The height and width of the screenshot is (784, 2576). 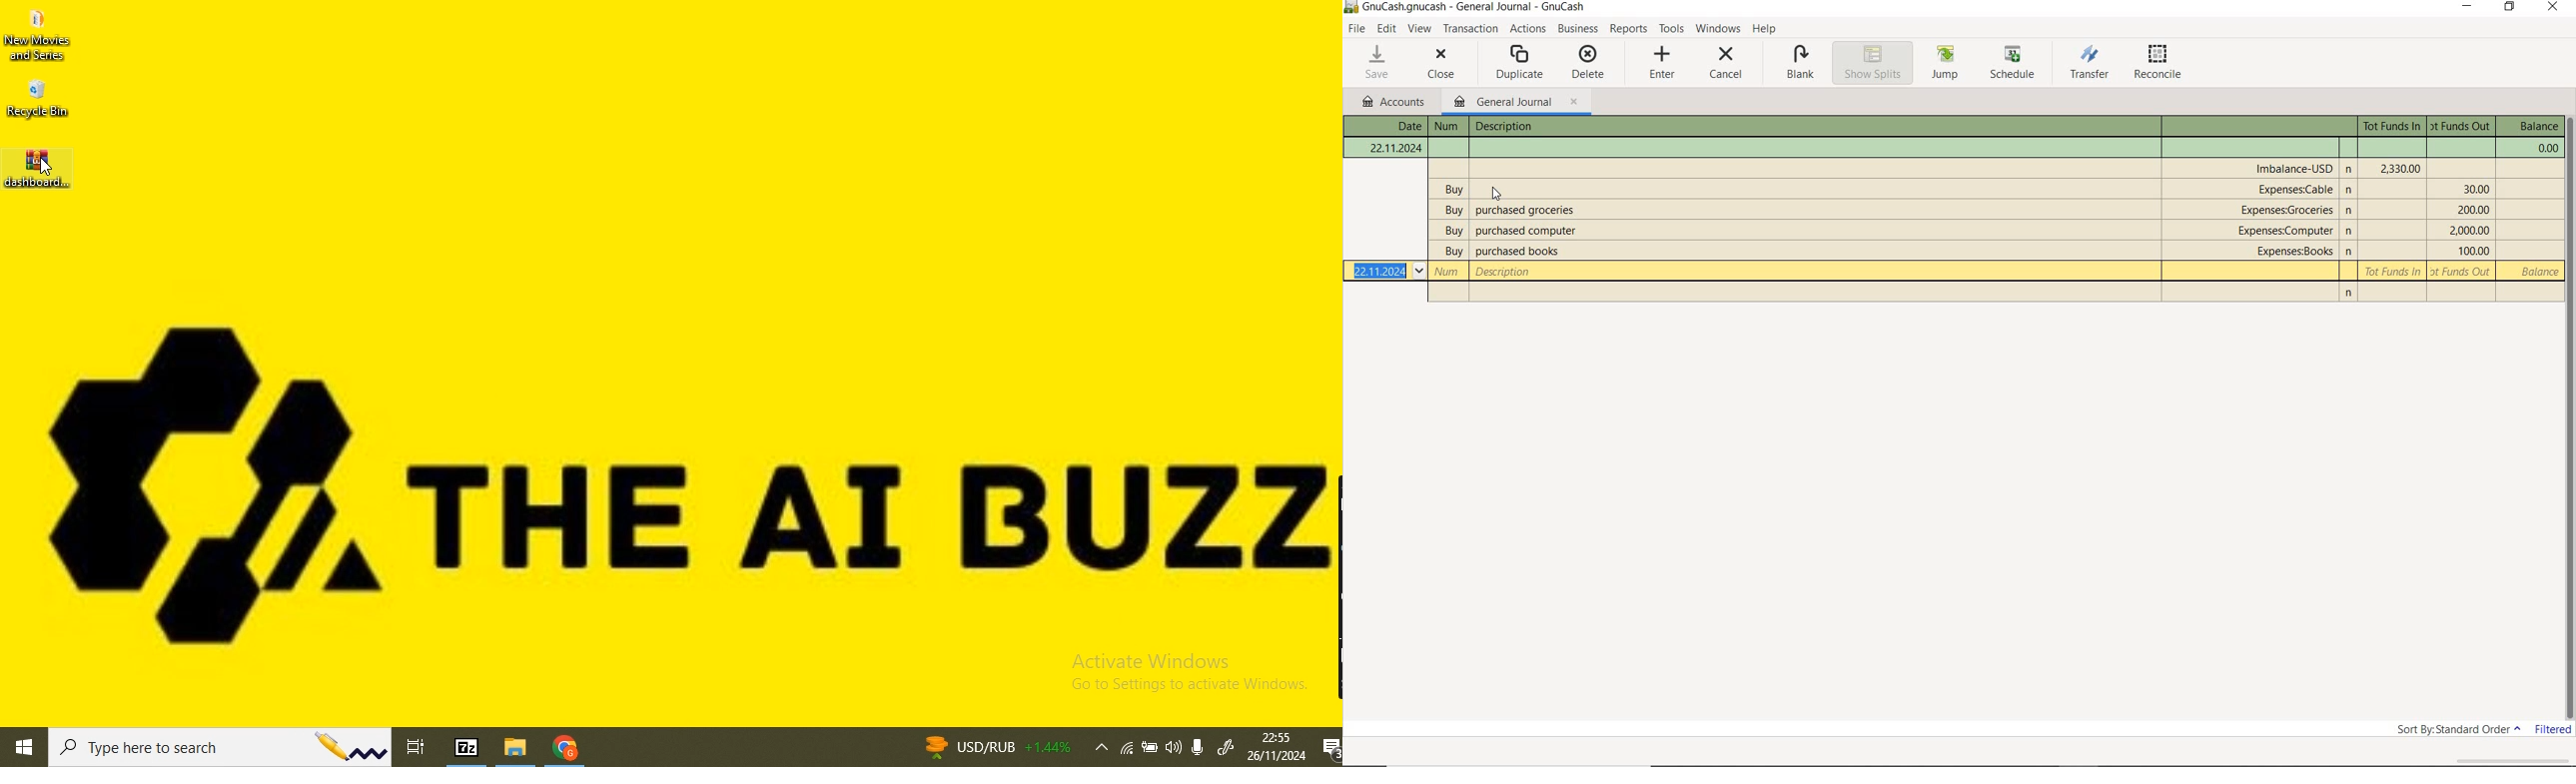 I want to click on Text, so click(x=2463, y=126).